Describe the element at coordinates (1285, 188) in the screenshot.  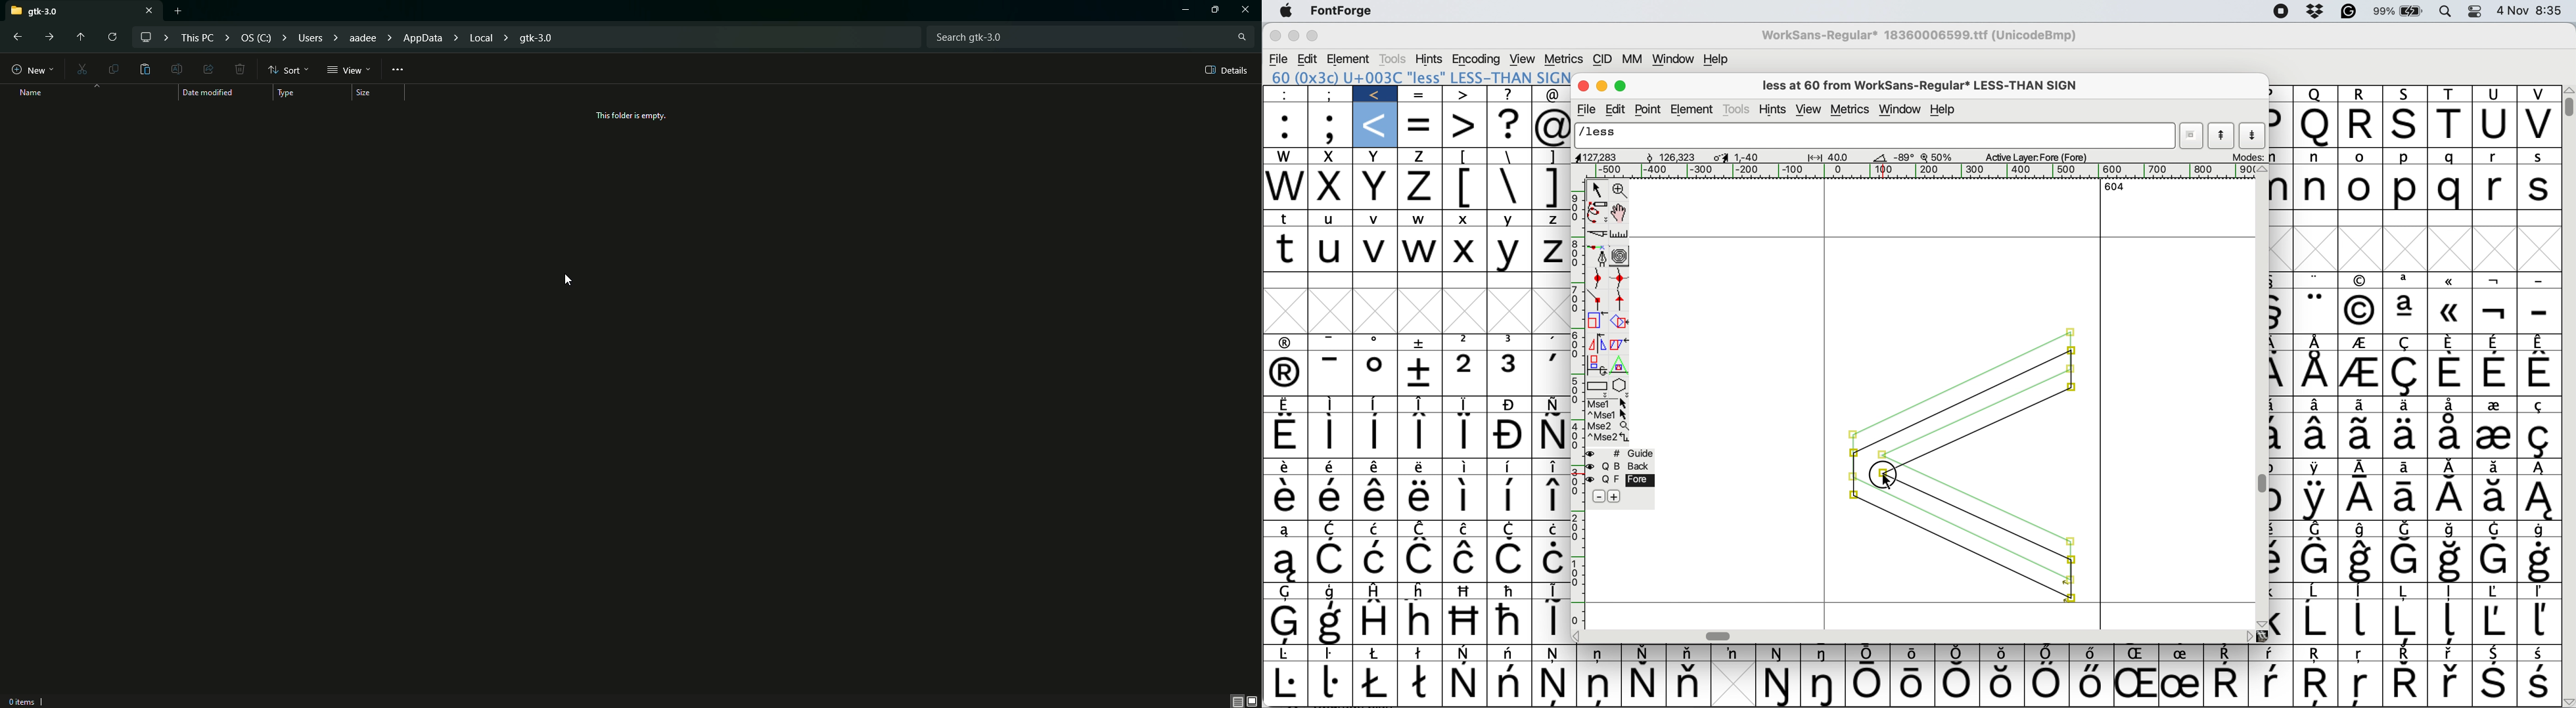
I see `w` at that location.